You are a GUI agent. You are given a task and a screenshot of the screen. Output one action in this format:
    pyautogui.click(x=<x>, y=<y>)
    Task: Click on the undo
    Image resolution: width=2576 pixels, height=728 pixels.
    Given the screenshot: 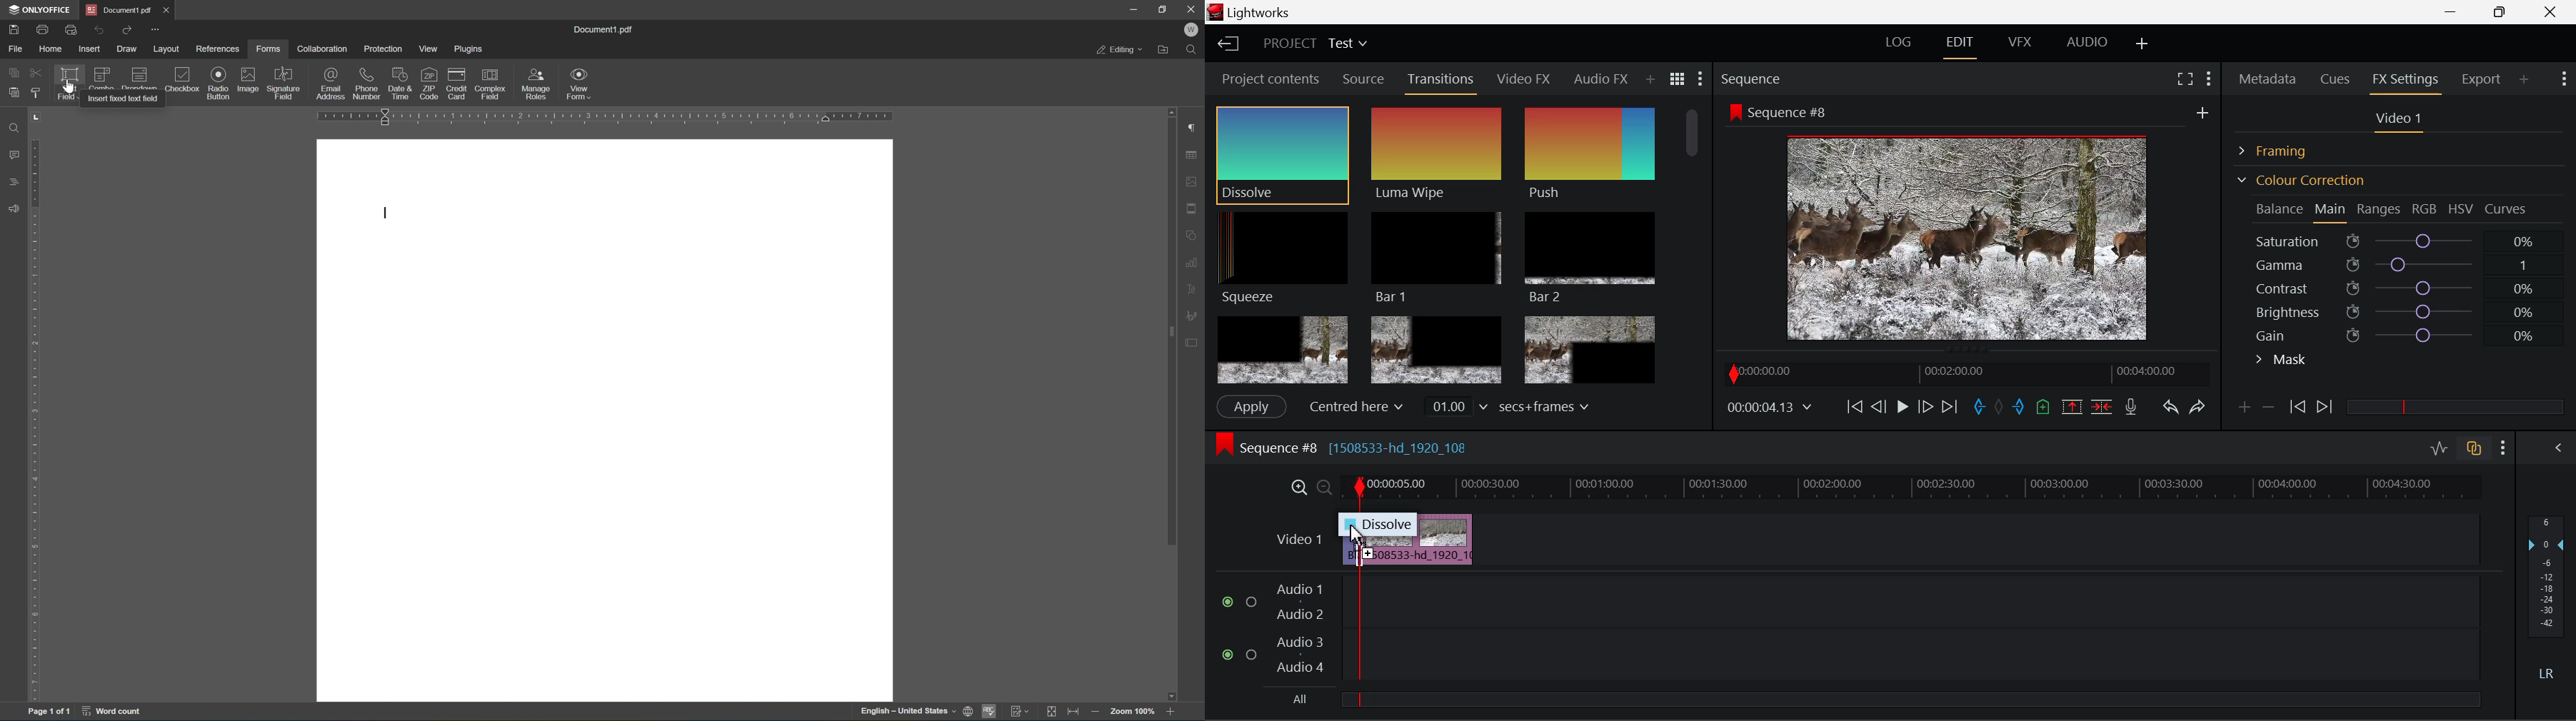 What is the action you would take?
    pyautogui.click(x=97, y=30)
    